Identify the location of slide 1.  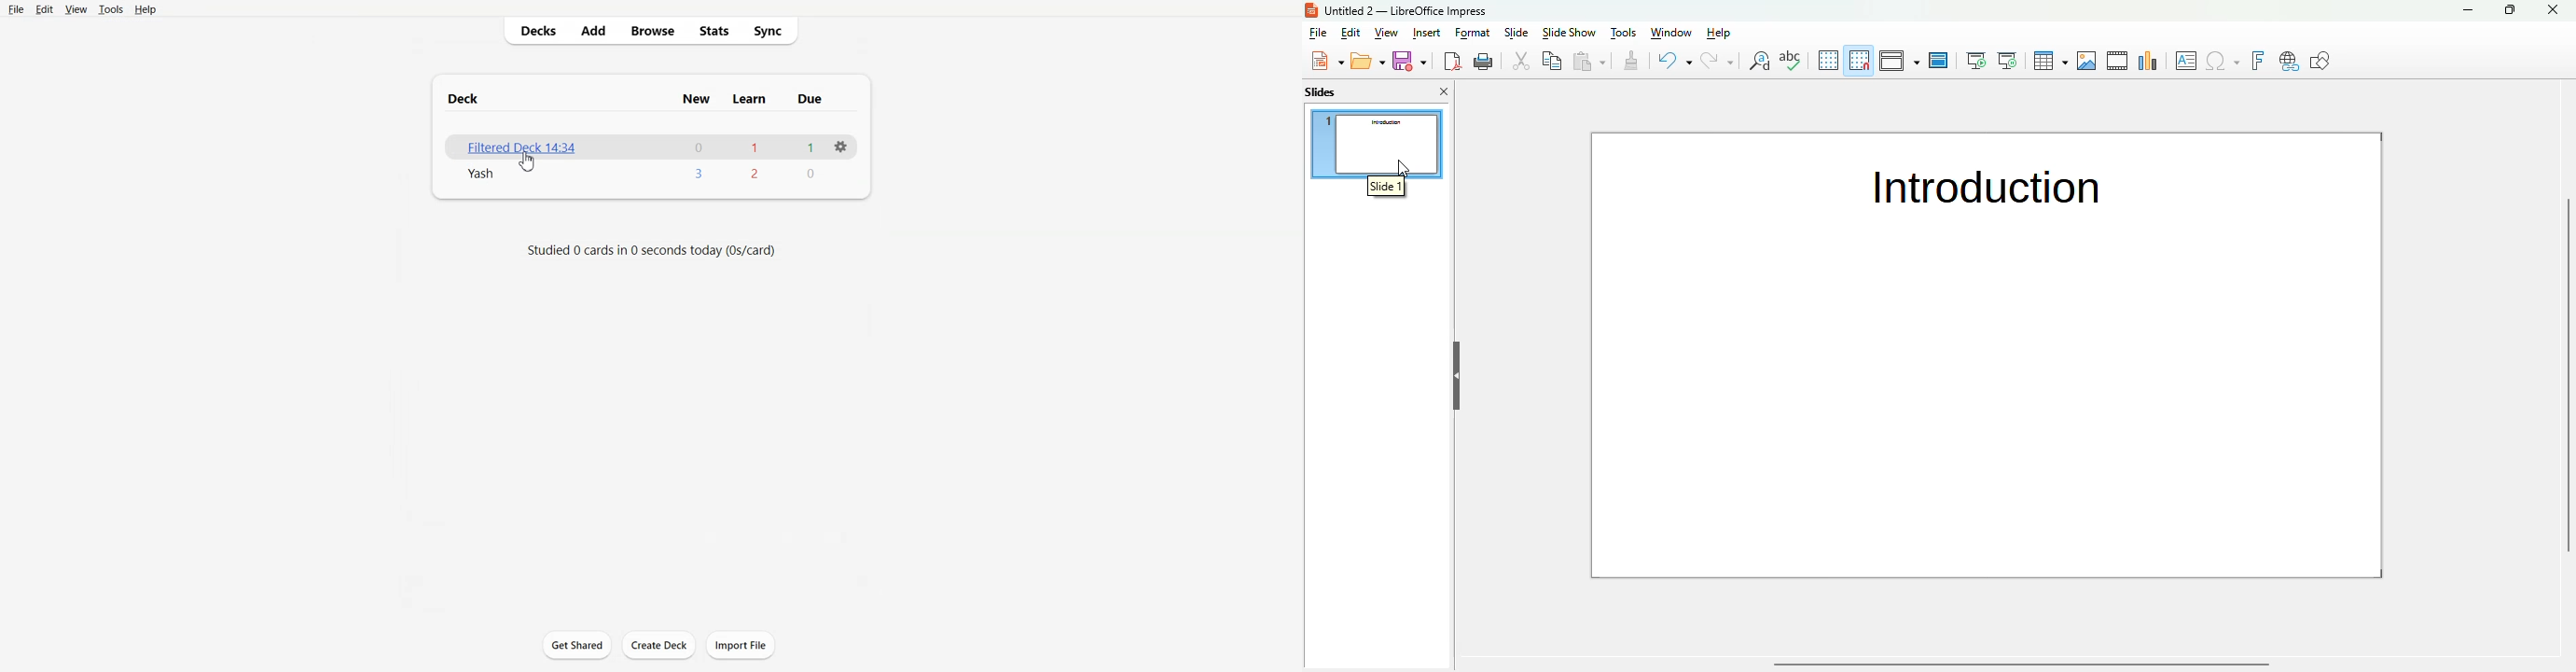
(1987, 356).